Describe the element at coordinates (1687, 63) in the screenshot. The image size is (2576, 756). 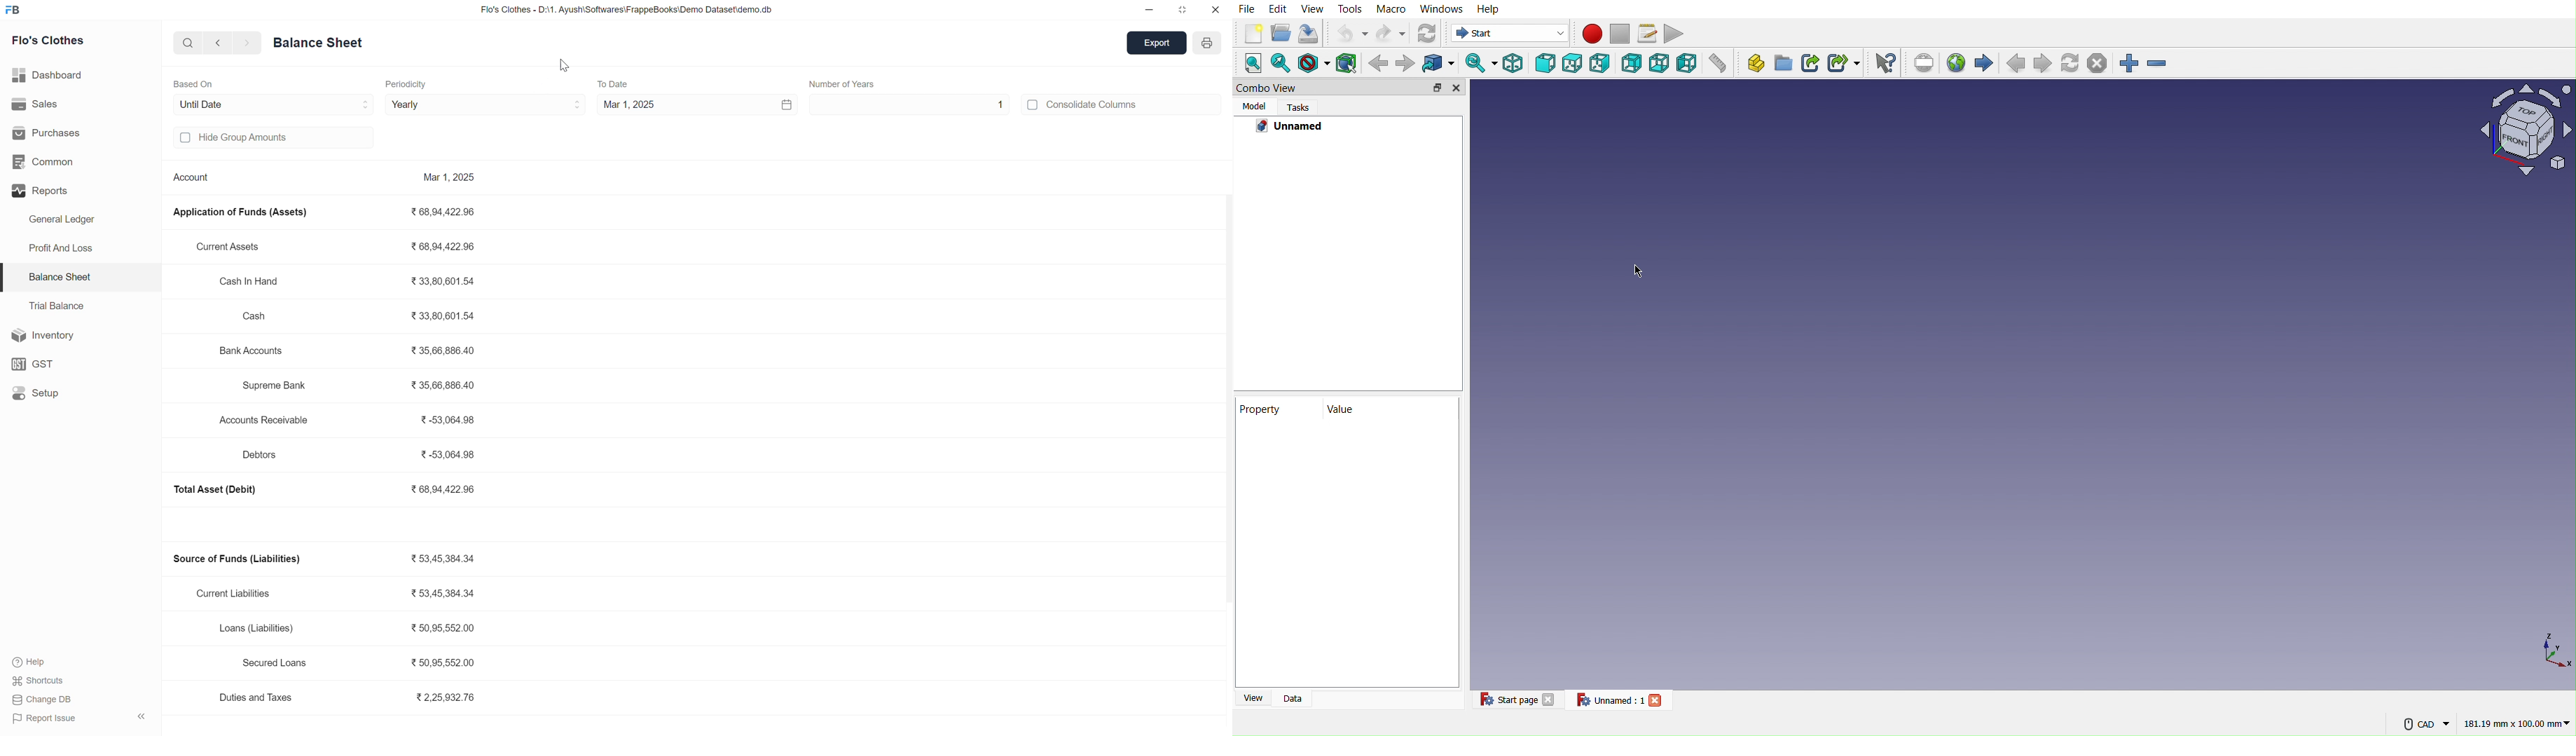
I see `Set to left view` at that location.